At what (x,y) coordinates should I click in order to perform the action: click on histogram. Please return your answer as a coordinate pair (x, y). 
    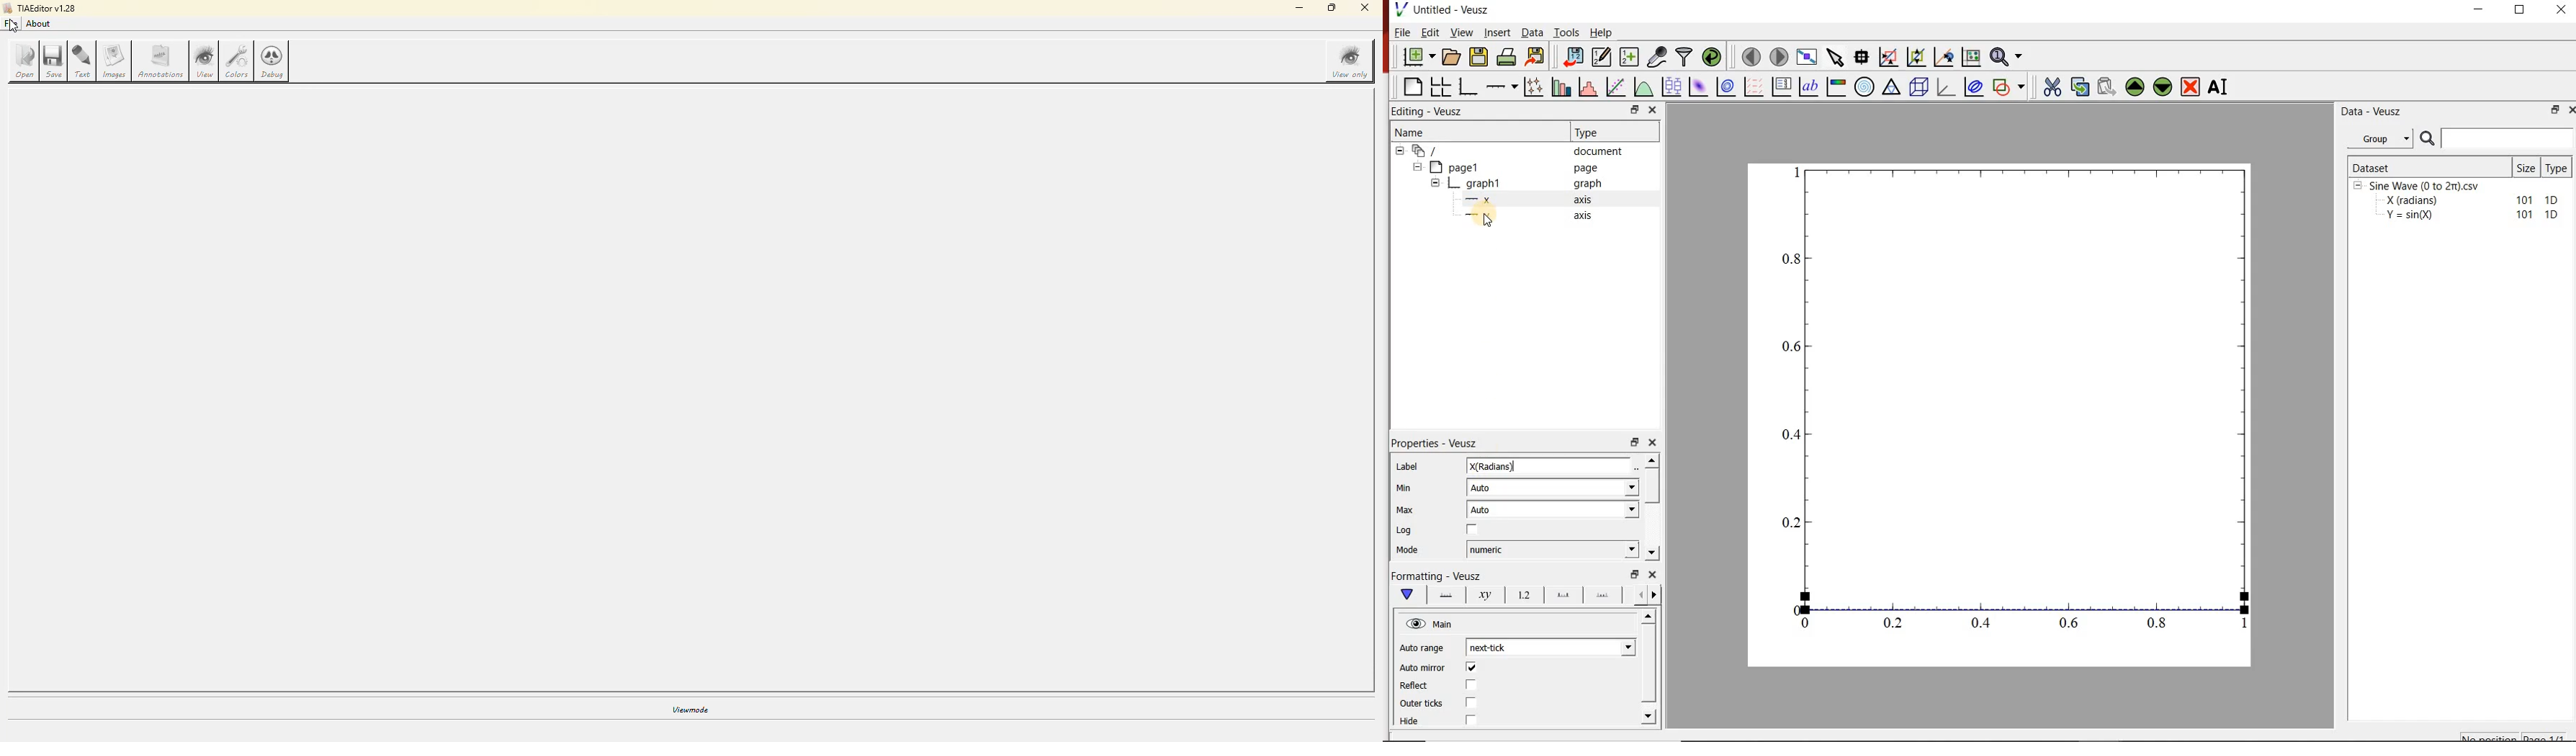
    Looking at the image, I should click on (1589, 86).